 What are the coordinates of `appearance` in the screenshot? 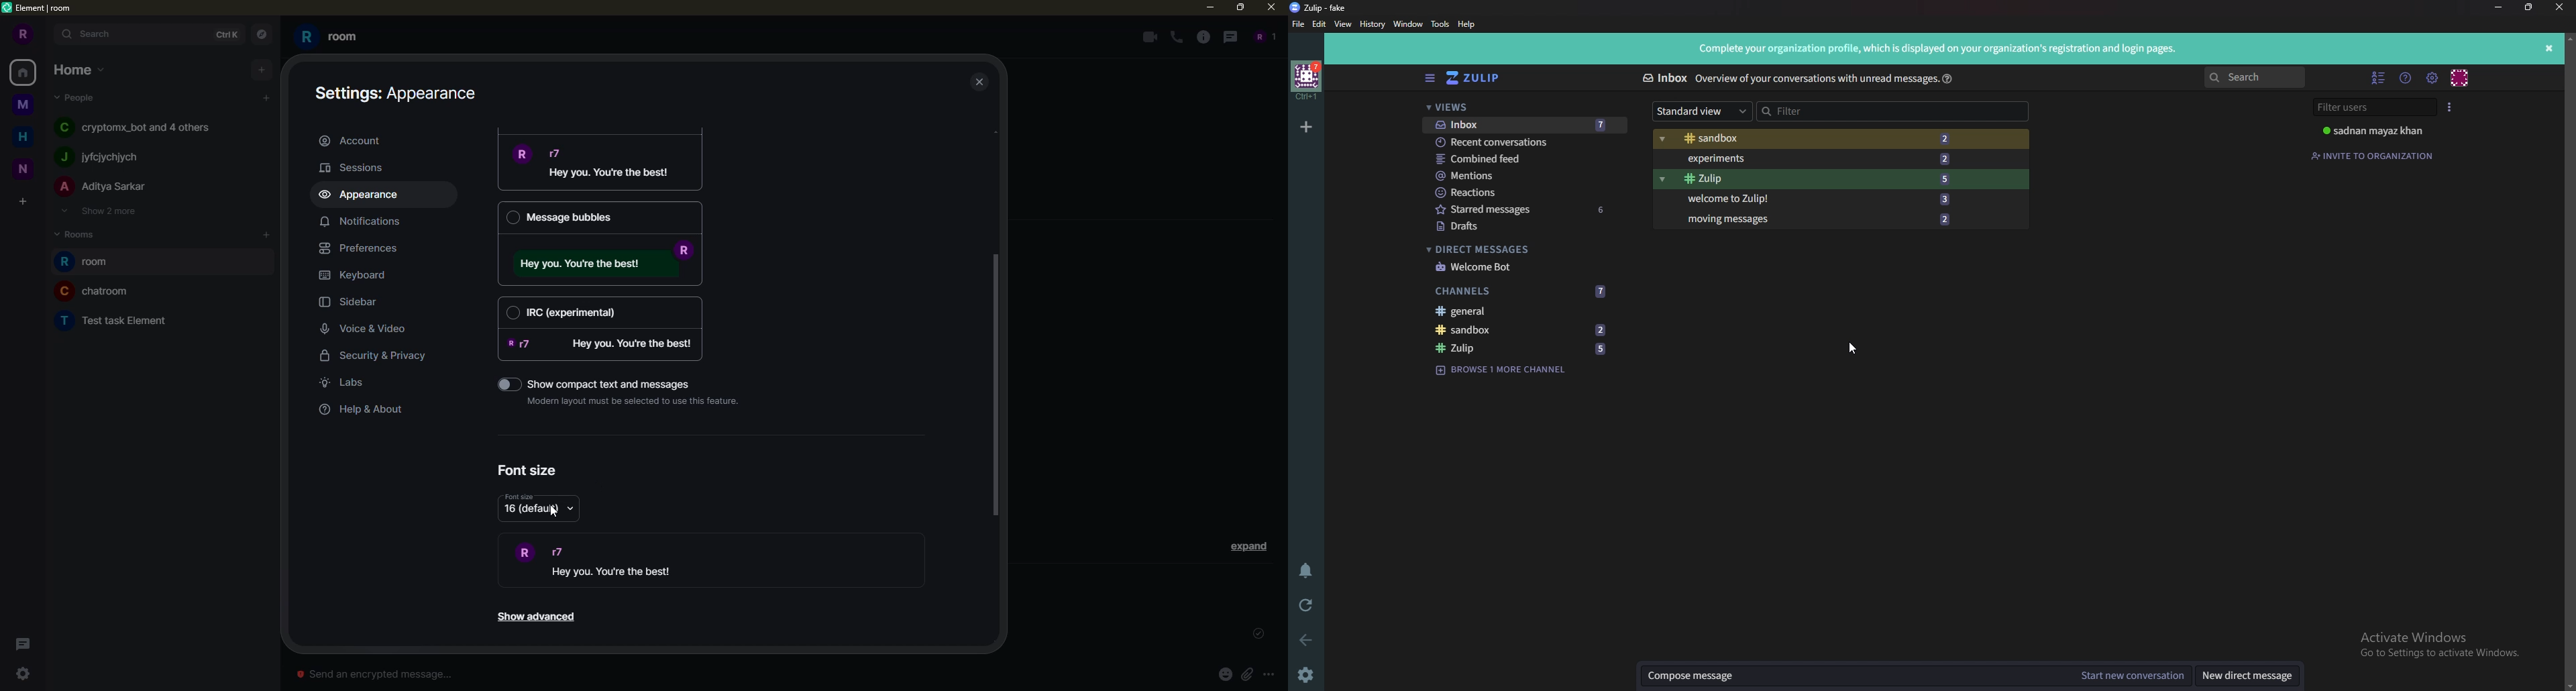 It's located at (364, 195).